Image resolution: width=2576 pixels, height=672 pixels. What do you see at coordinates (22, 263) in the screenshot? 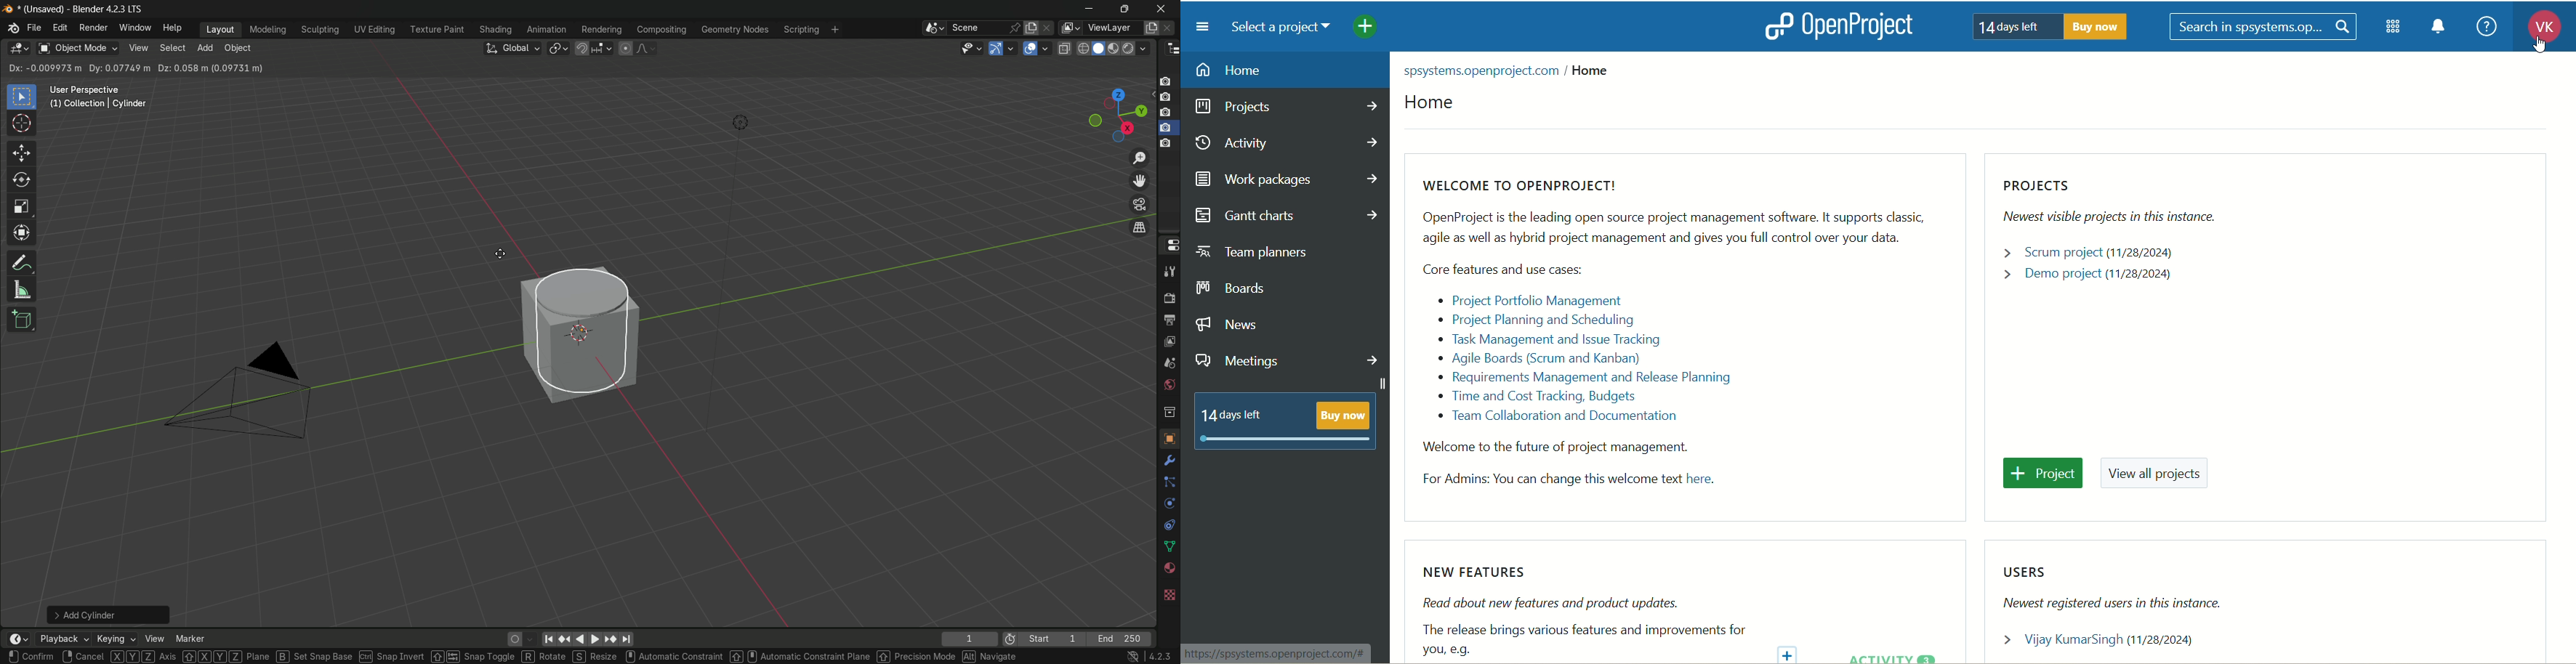
I see `annotate` at bounding box center [22, 263].